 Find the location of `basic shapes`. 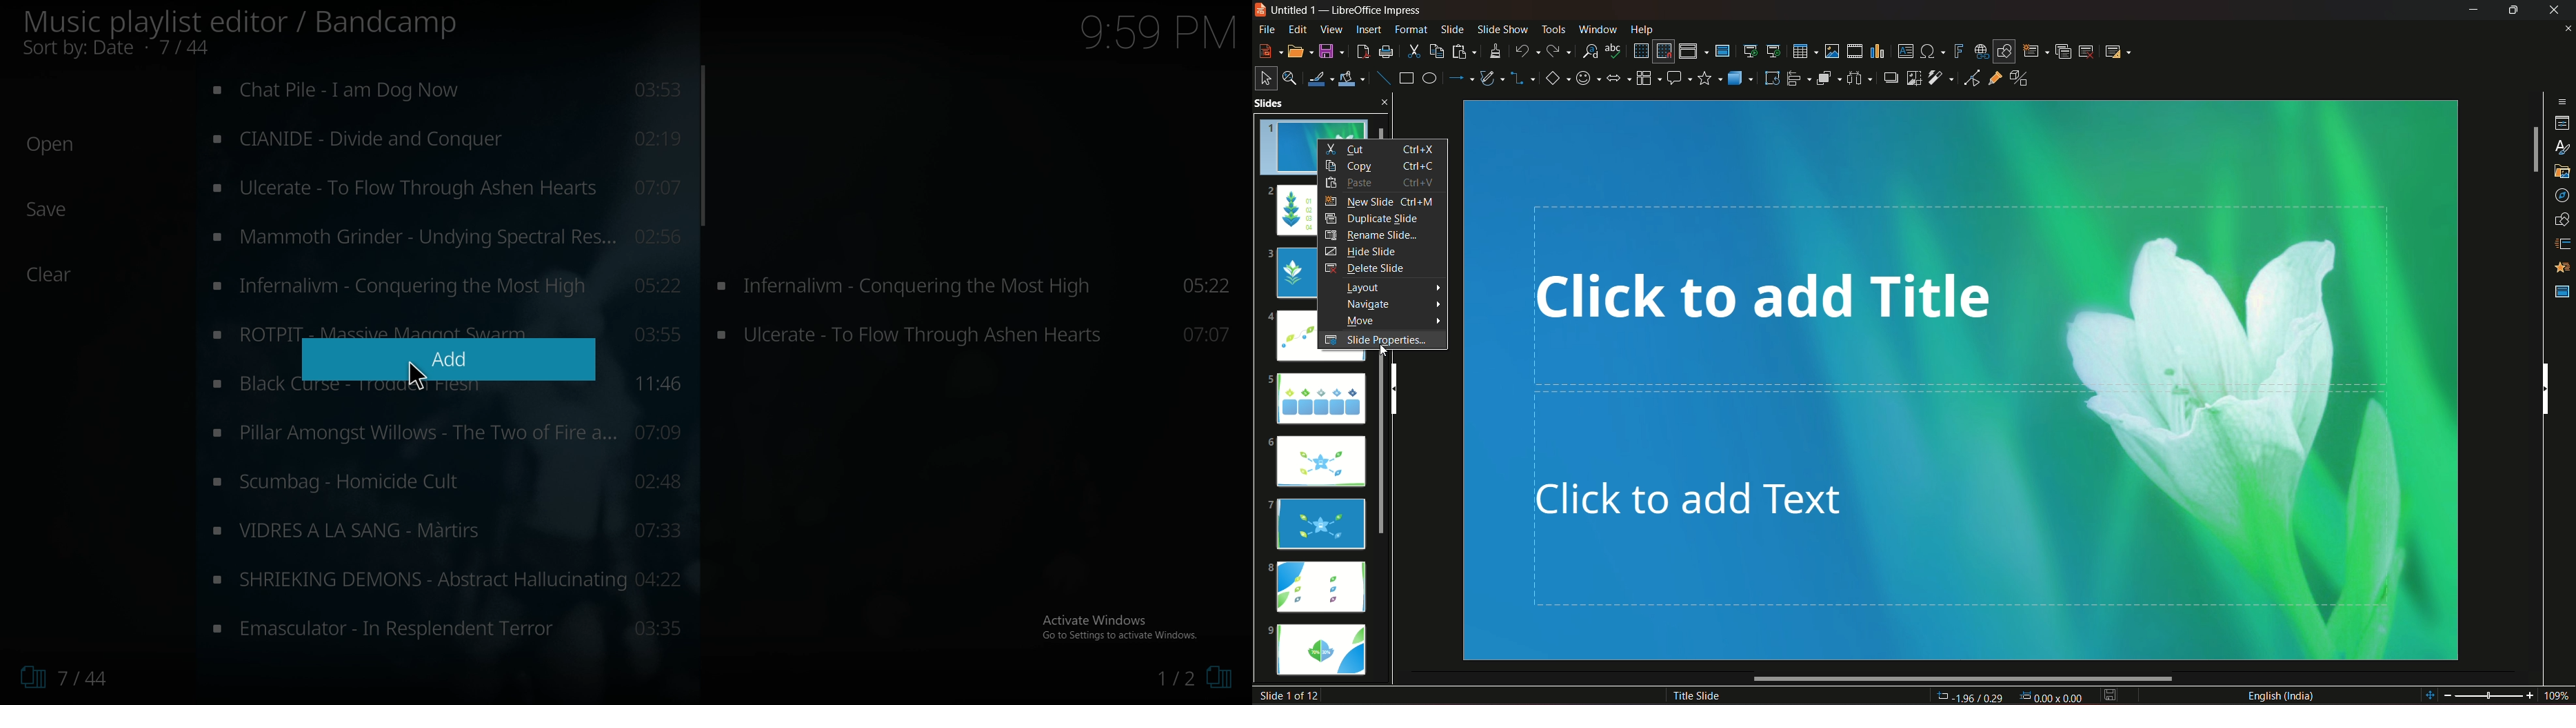

basic shapes is located at coordinates (1556, 79).